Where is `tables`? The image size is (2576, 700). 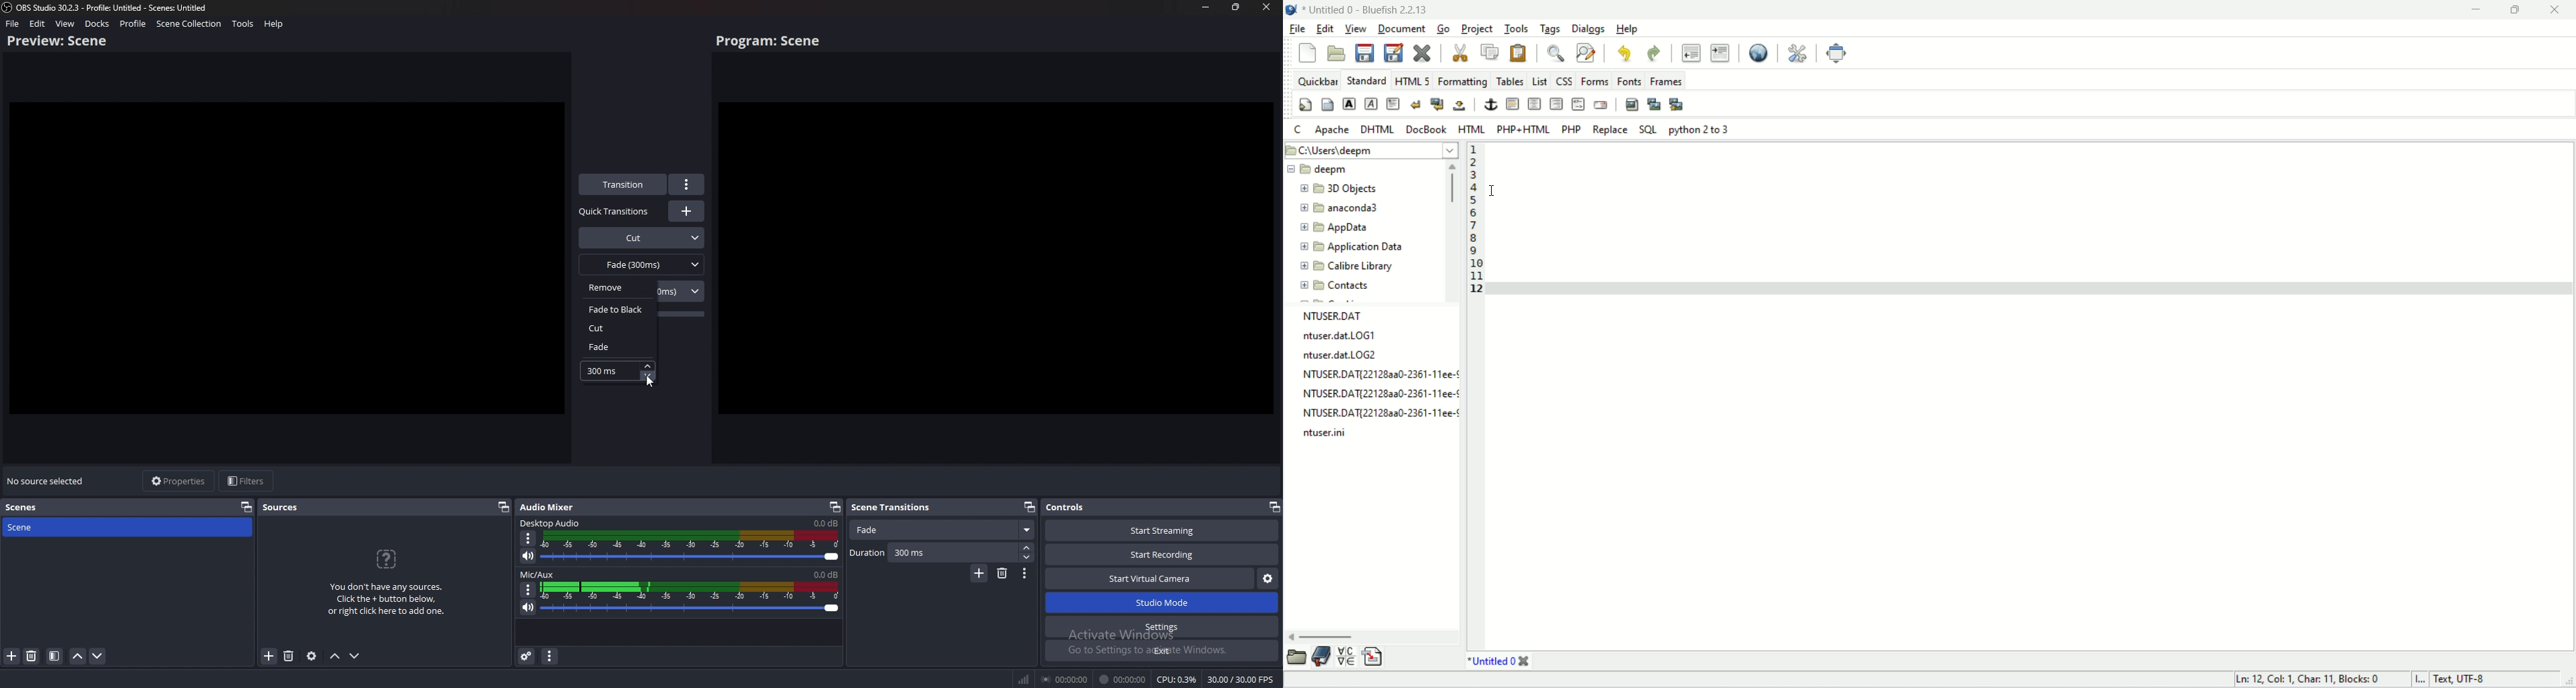
tables is located at coordinates (1513, 82).